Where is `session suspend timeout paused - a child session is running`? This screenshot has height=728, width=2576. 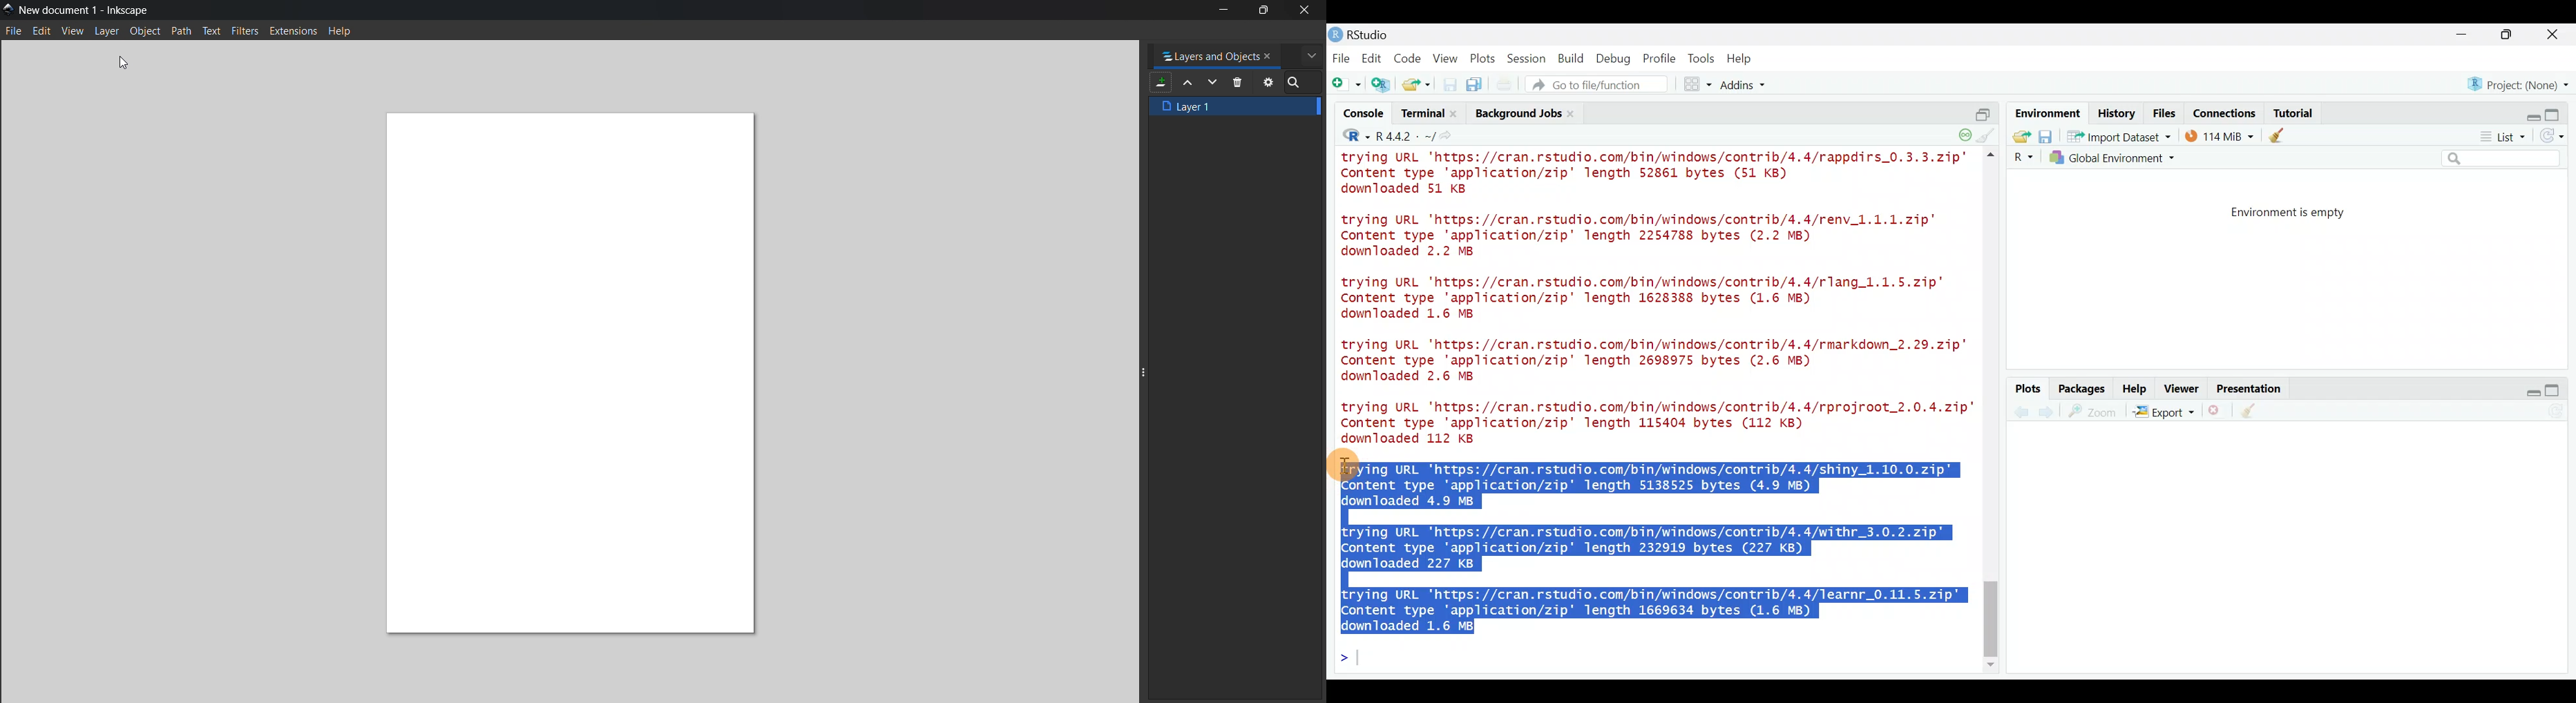 session suspend timeout paused - a child session is running is located at coordinates (1964, 131).